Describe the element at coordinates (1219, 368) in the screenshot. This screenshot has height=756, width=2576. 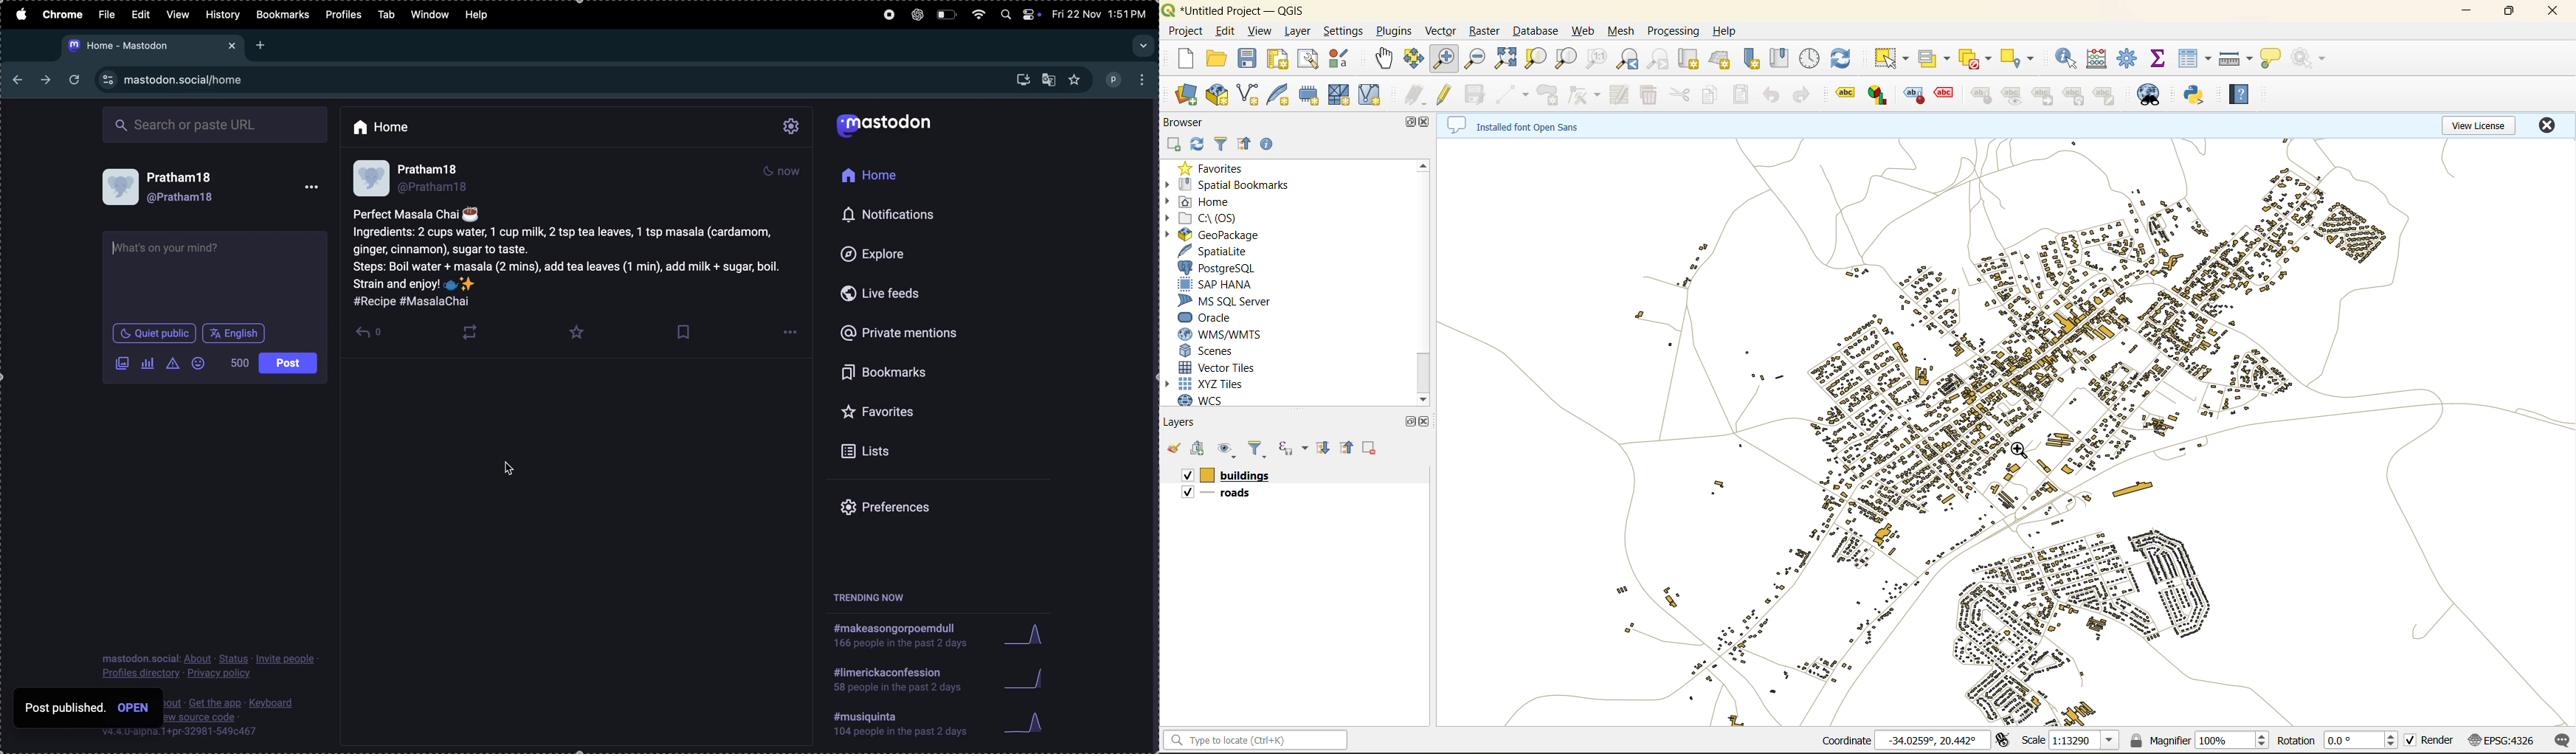
I see `vector tiles` at that location.